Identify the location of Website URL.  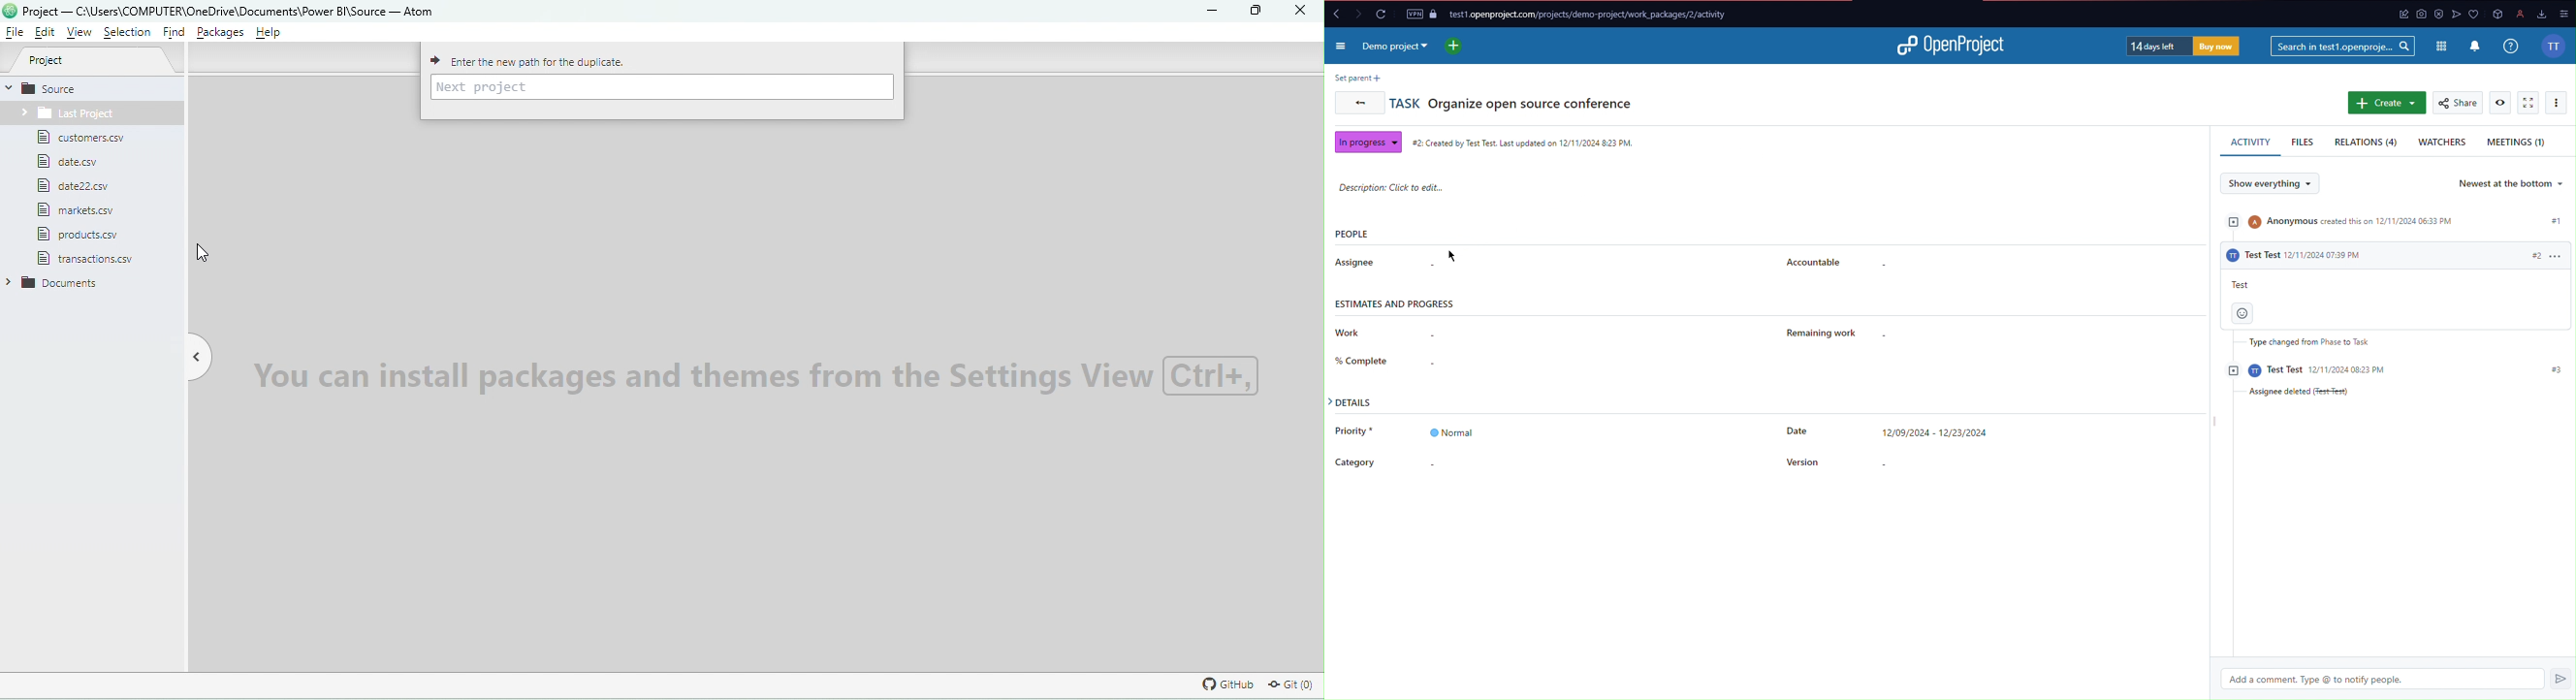
(1594, 15).